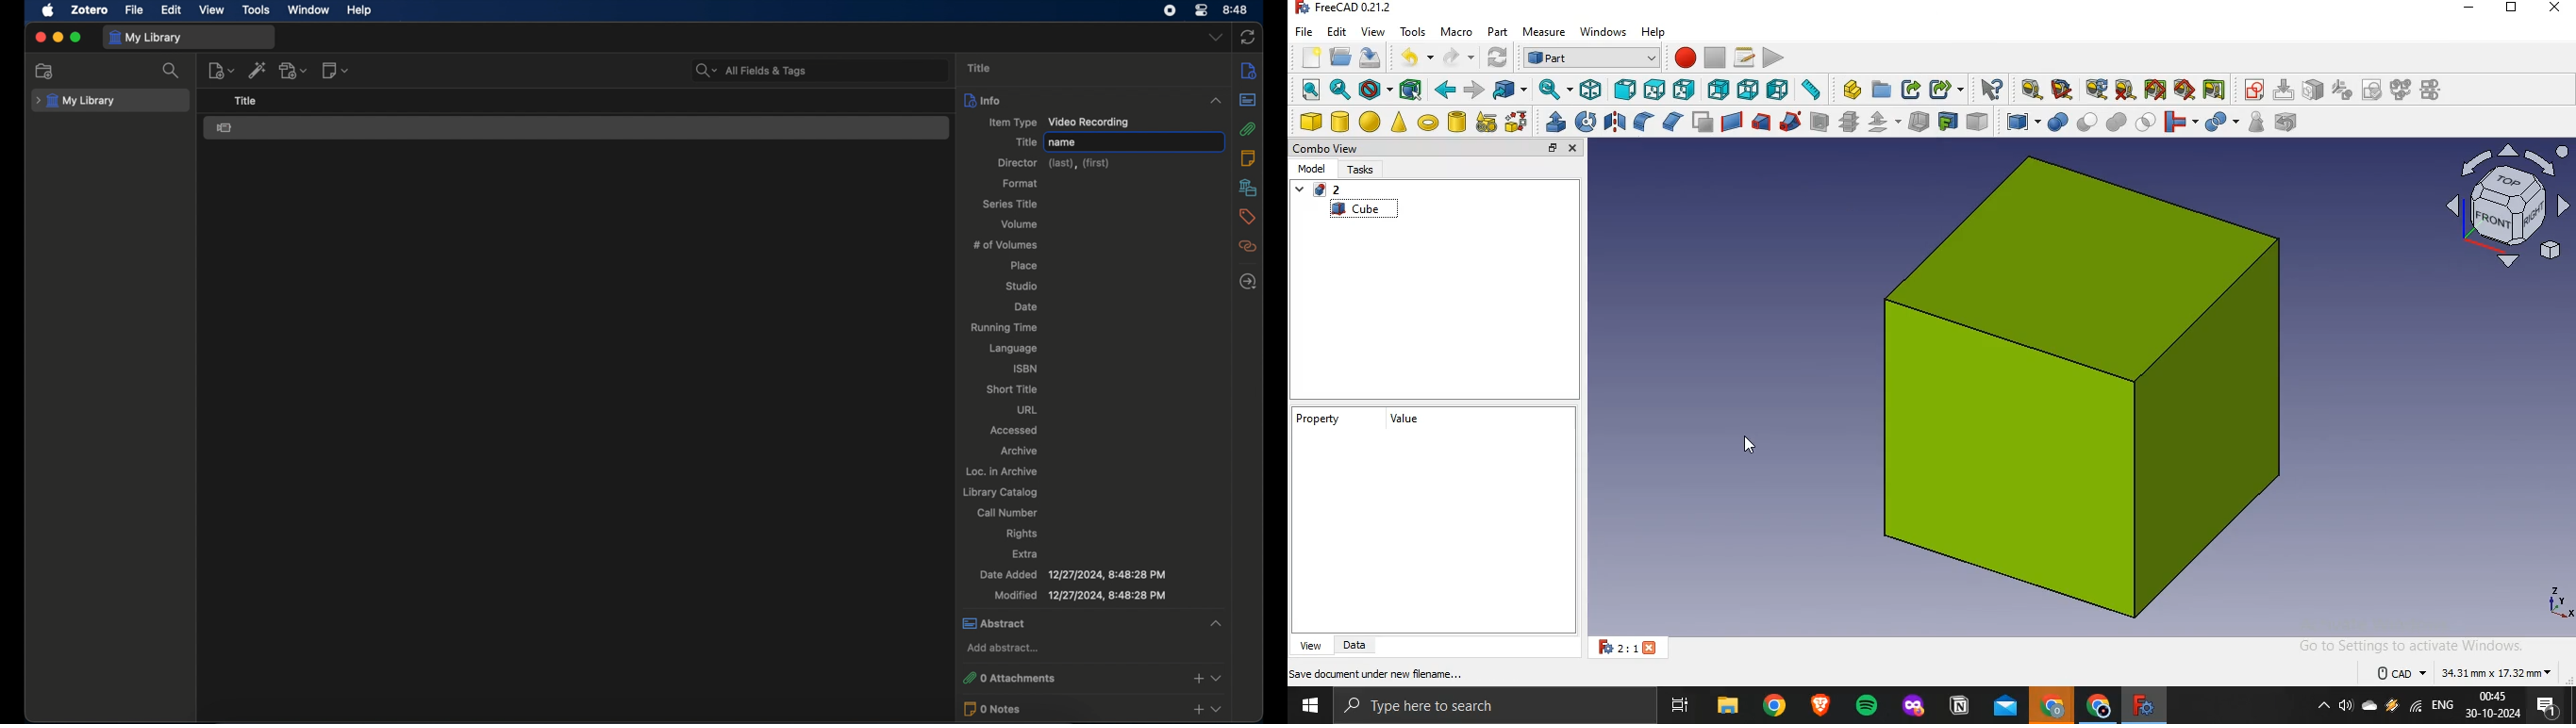 This screenshot has width=2576, height=728. Describe the element at coordinates (1324, 419) in the screenshot. I see `property` at that location.